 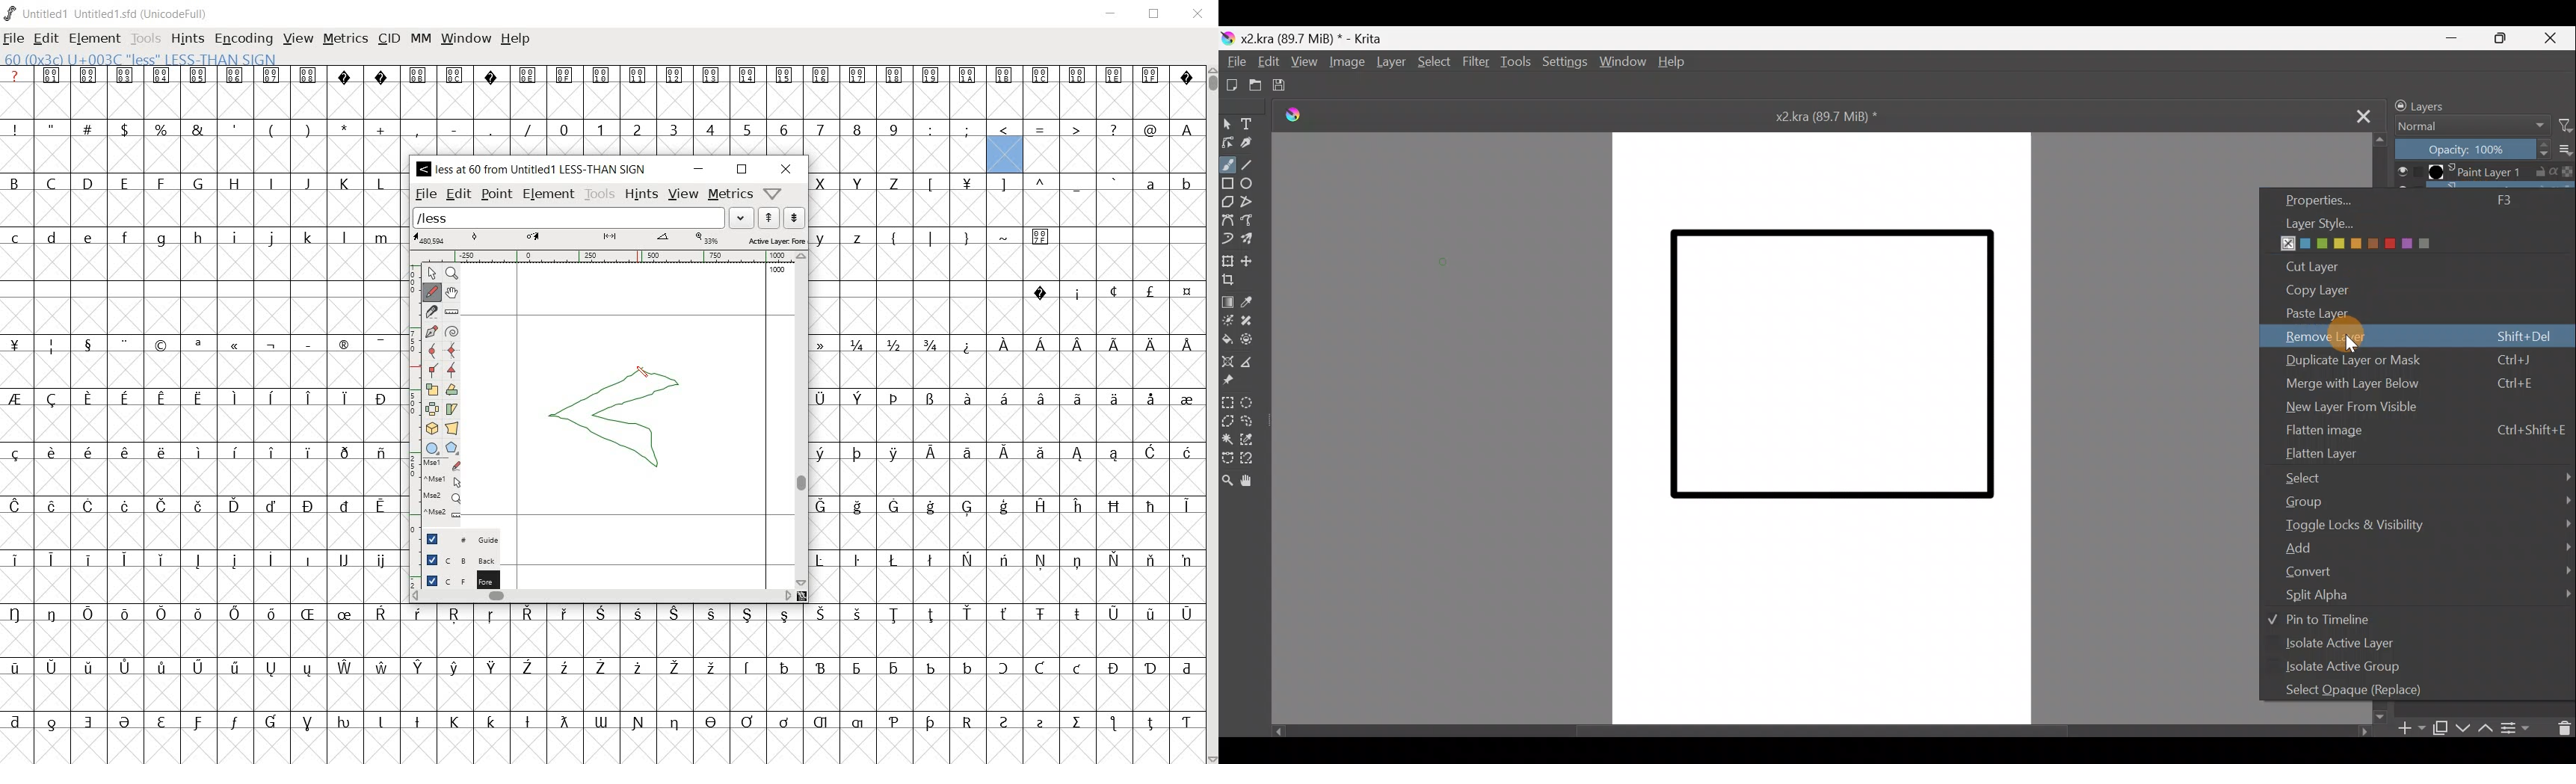 What do you see at coordinates (1251, 321) in the screenshot?
I see `Smart patch tool` at bounding box center [1251, 321].